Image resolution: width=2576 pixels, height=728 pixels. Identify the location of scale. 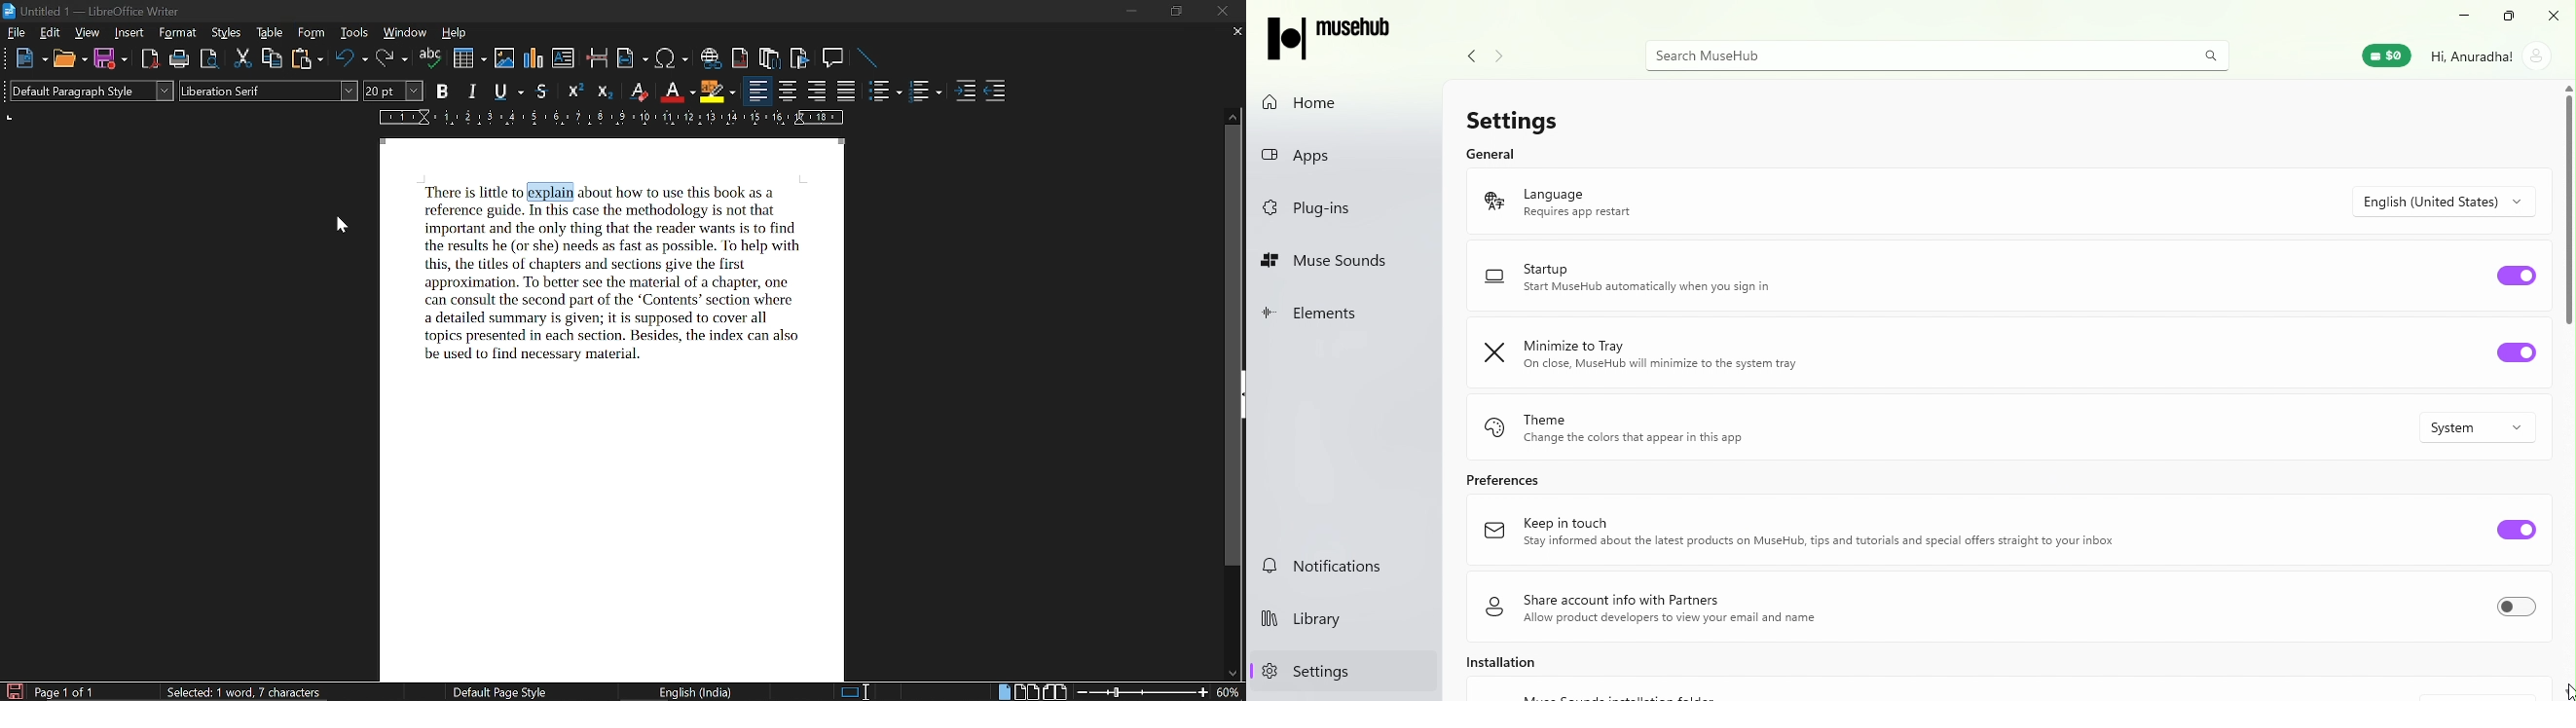
(608, 119).